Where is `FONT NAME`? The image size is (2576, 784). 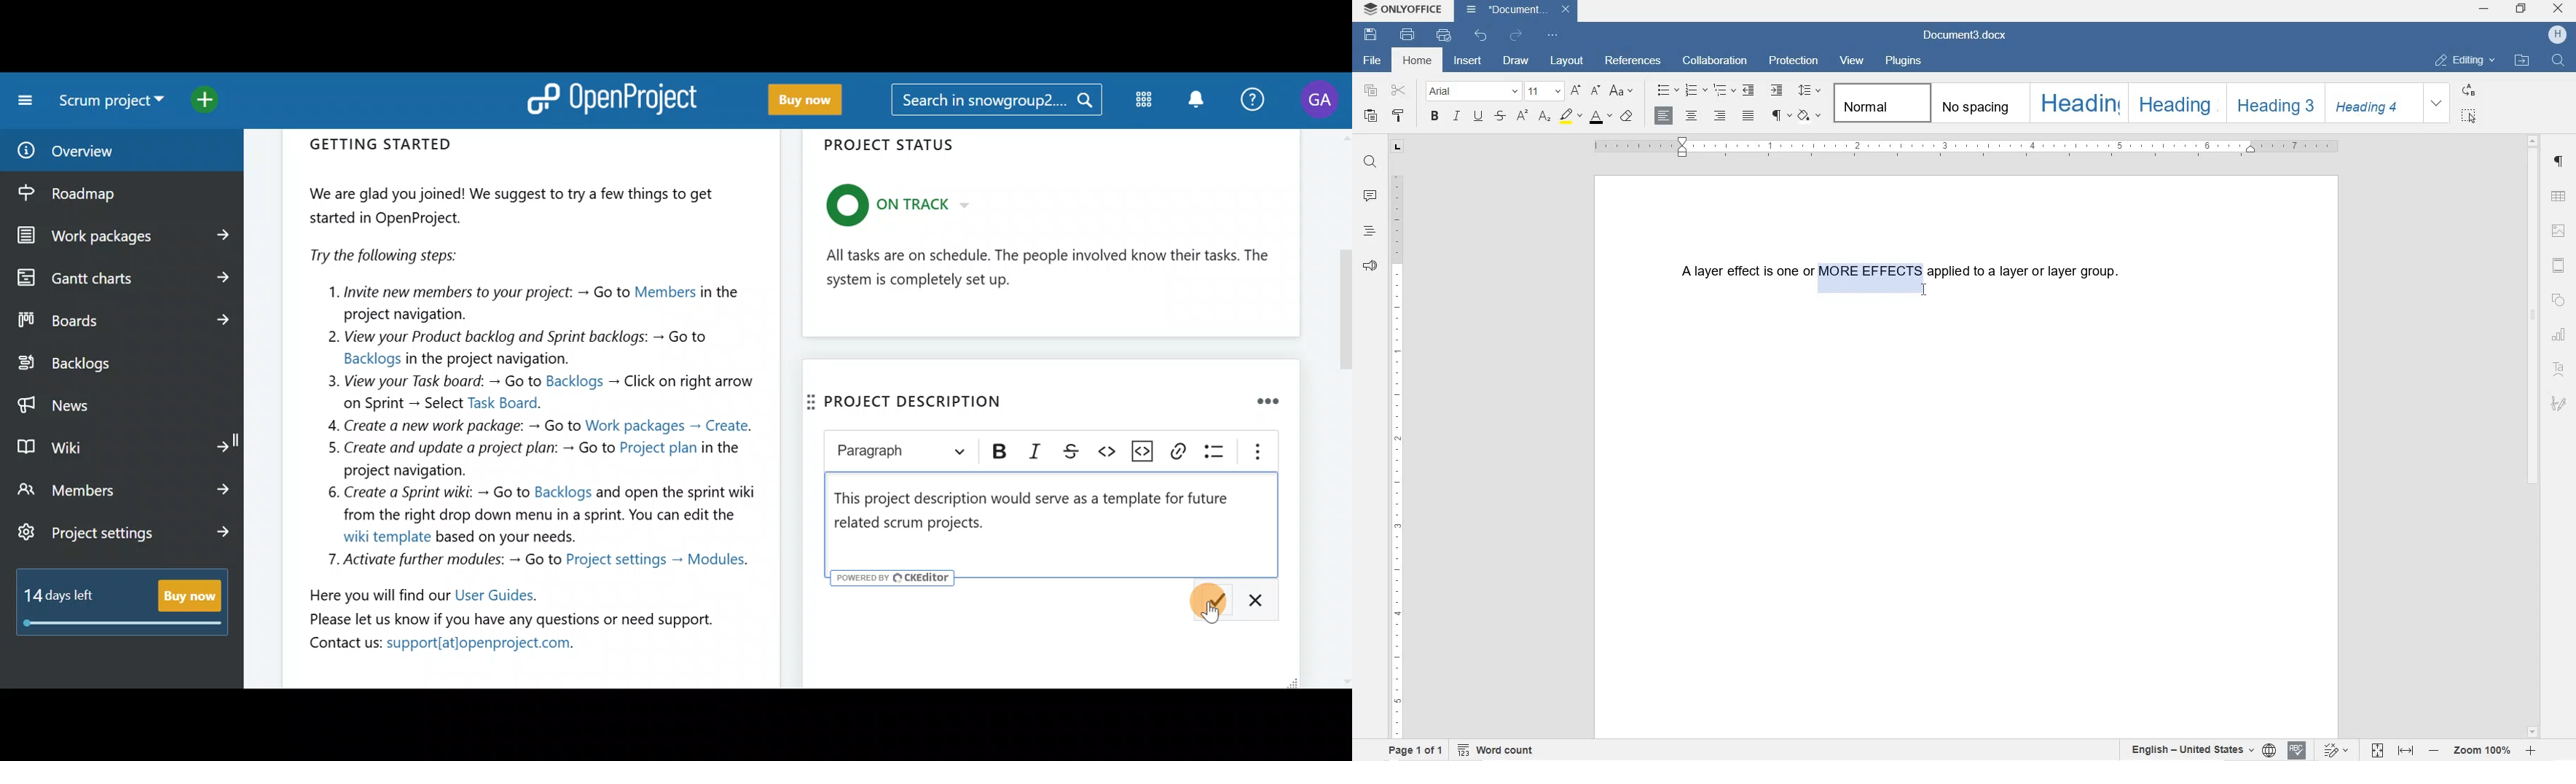
FONT NAME is located at coordinates (1472, 90).